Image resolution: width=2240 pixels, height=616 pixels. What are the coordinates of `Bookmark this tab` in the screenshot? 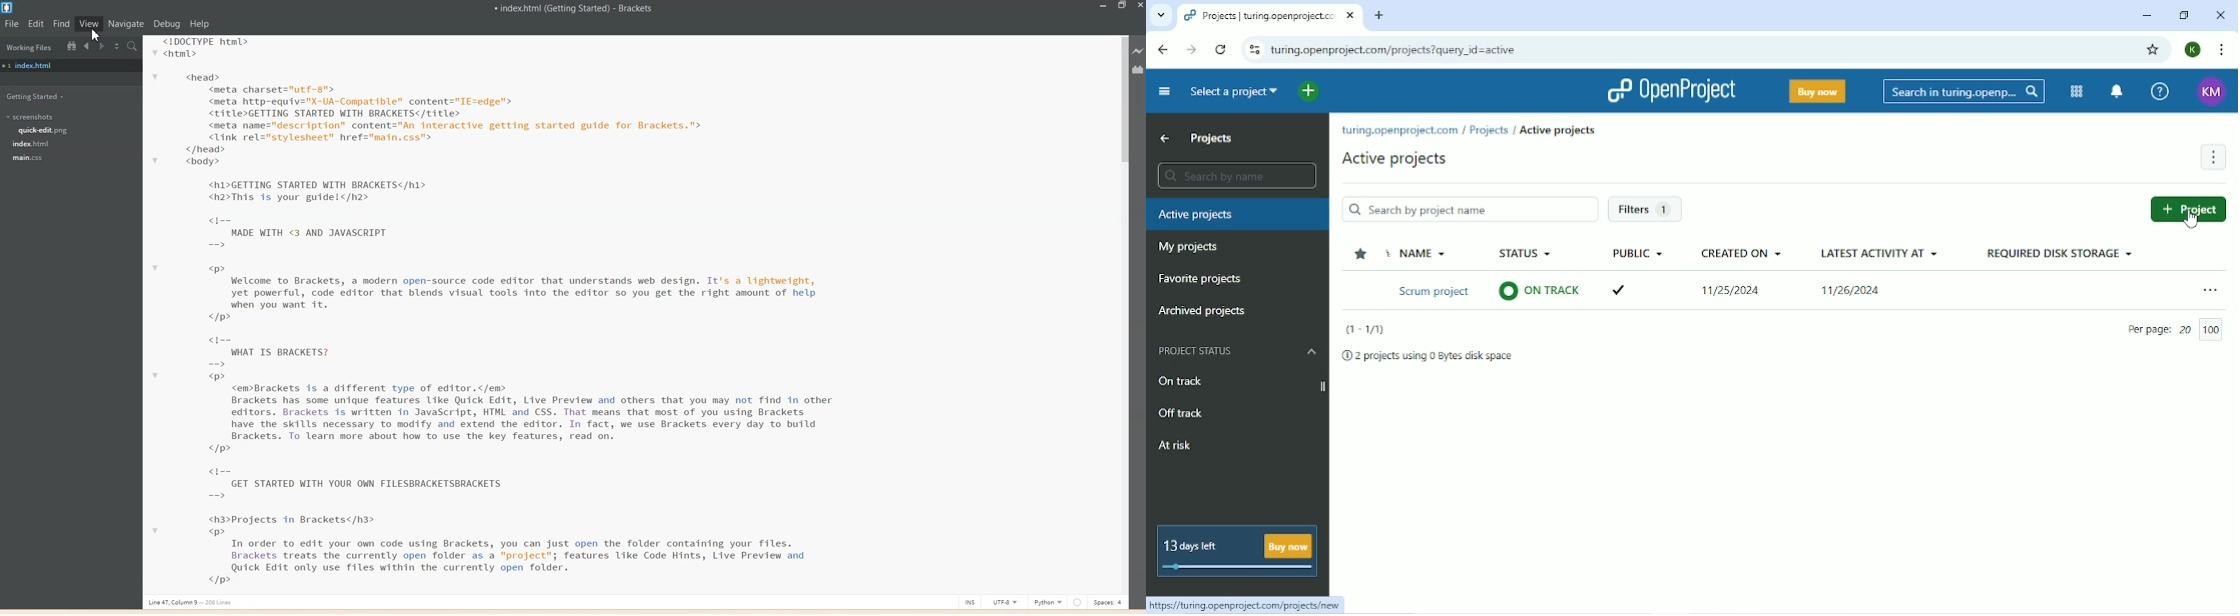 It's located at (2153, 49).